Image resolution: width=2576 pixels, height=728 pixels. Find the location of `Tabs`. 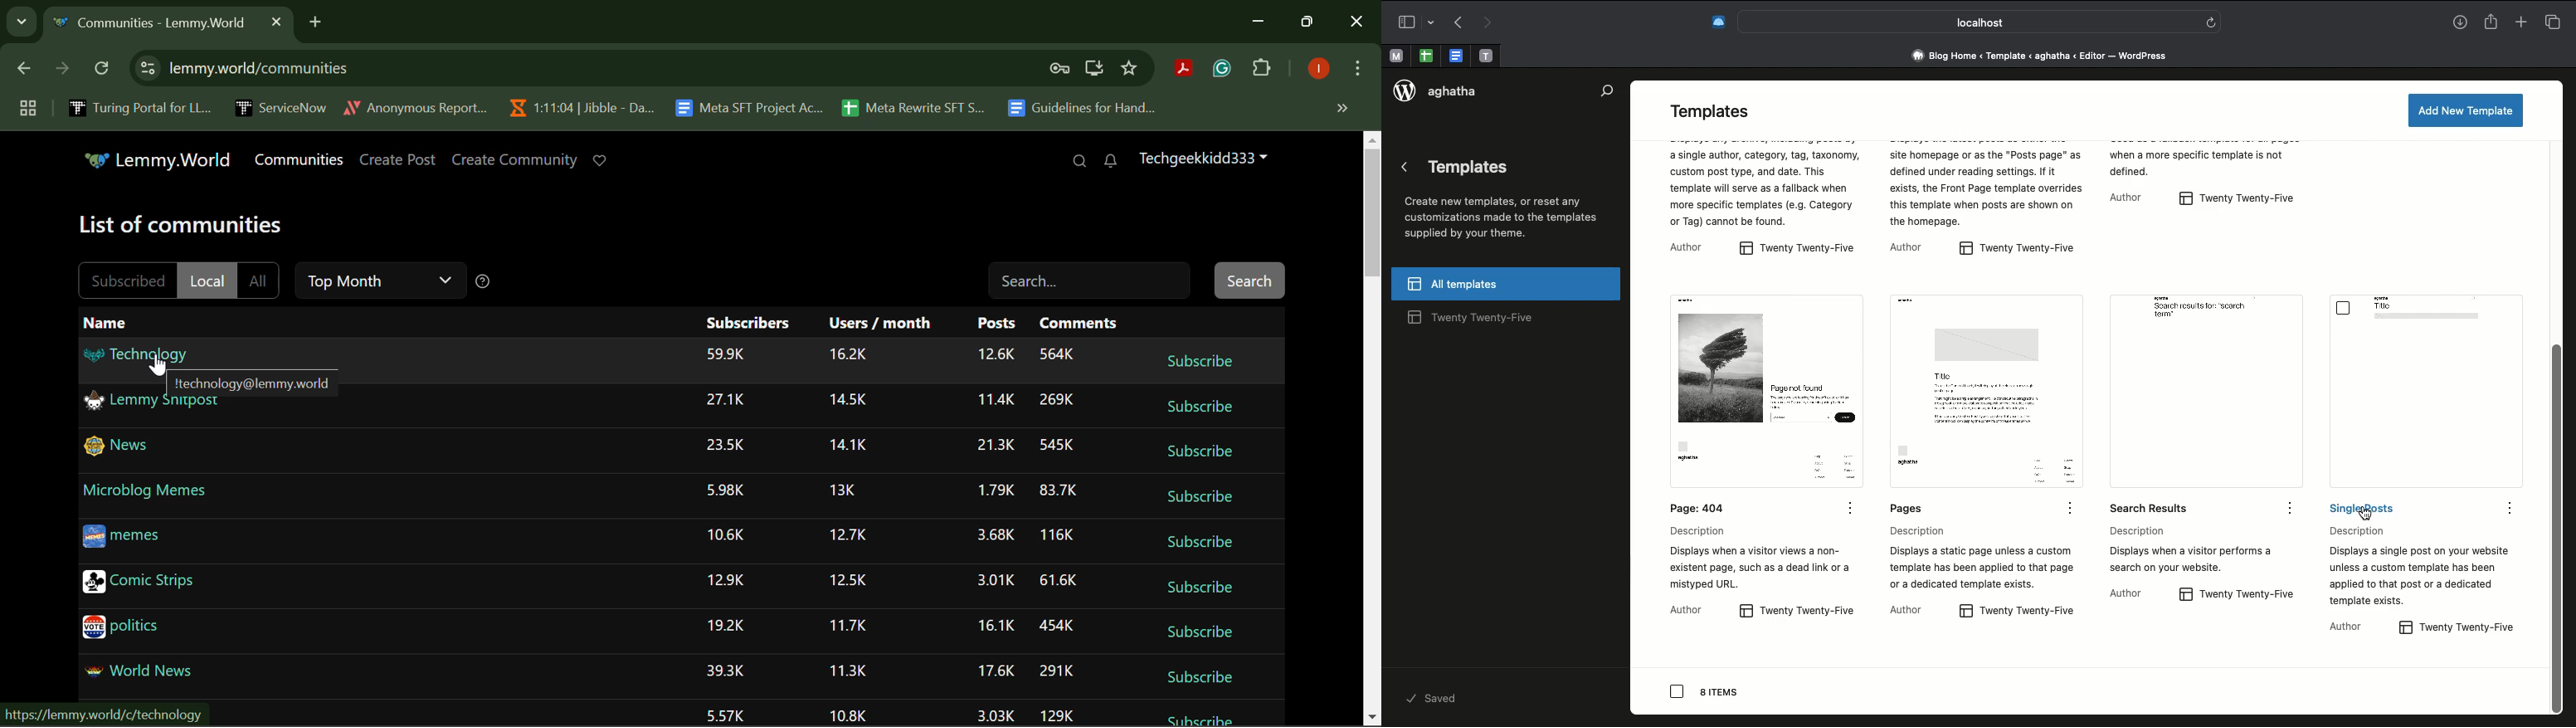

Tabs is located at coordinates (2552, 22).